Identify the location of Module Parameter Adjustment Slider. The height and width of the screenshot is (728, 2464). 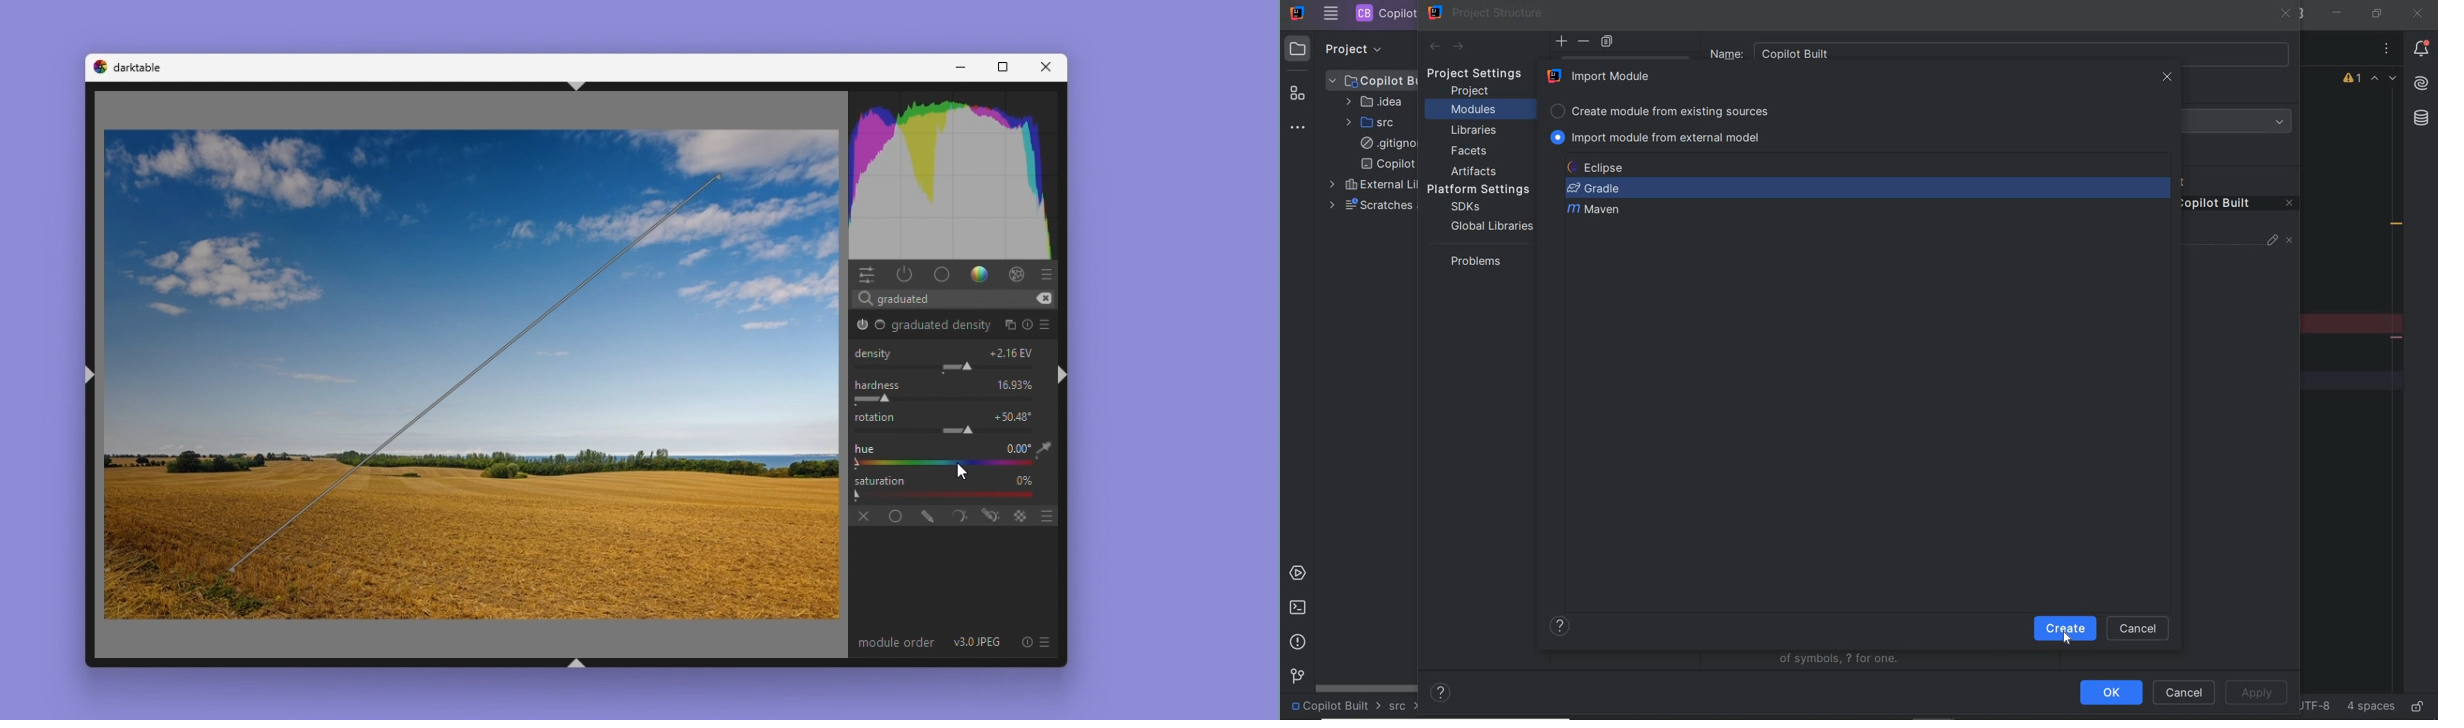
(949, 367).